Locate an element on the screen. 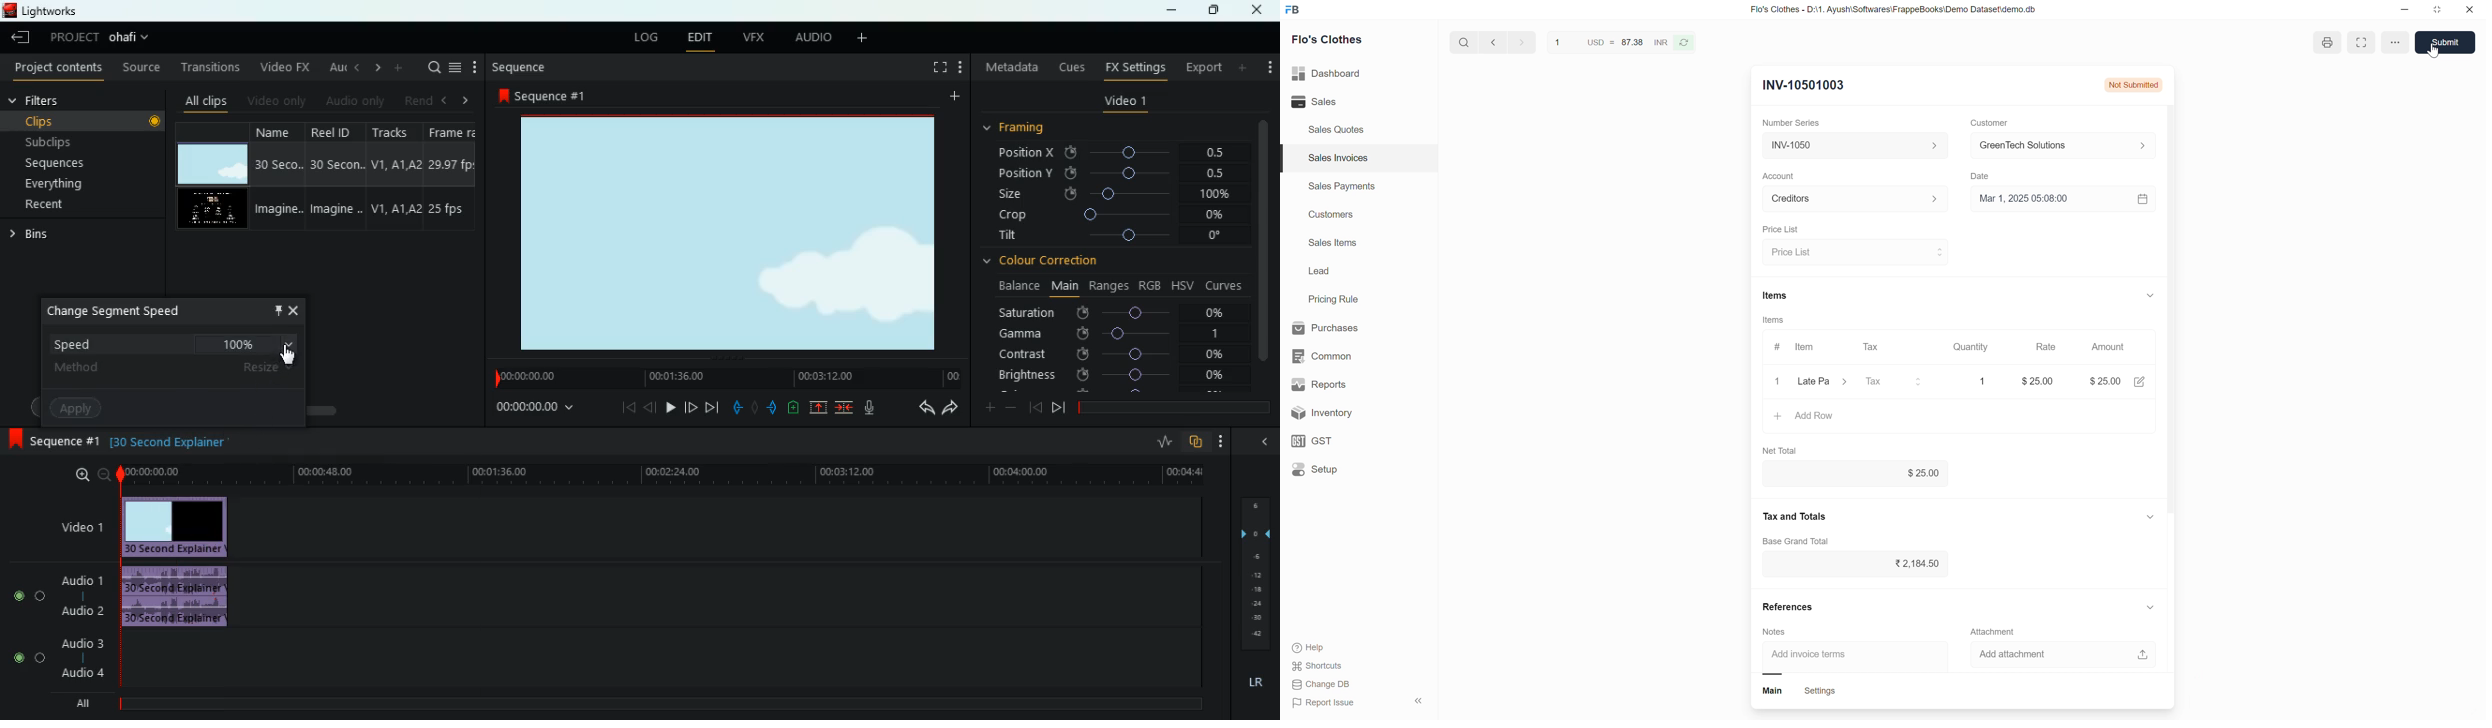 The width and height of the screenshot is (2492, 728). base grand total is located at coordinates (1800, 541).